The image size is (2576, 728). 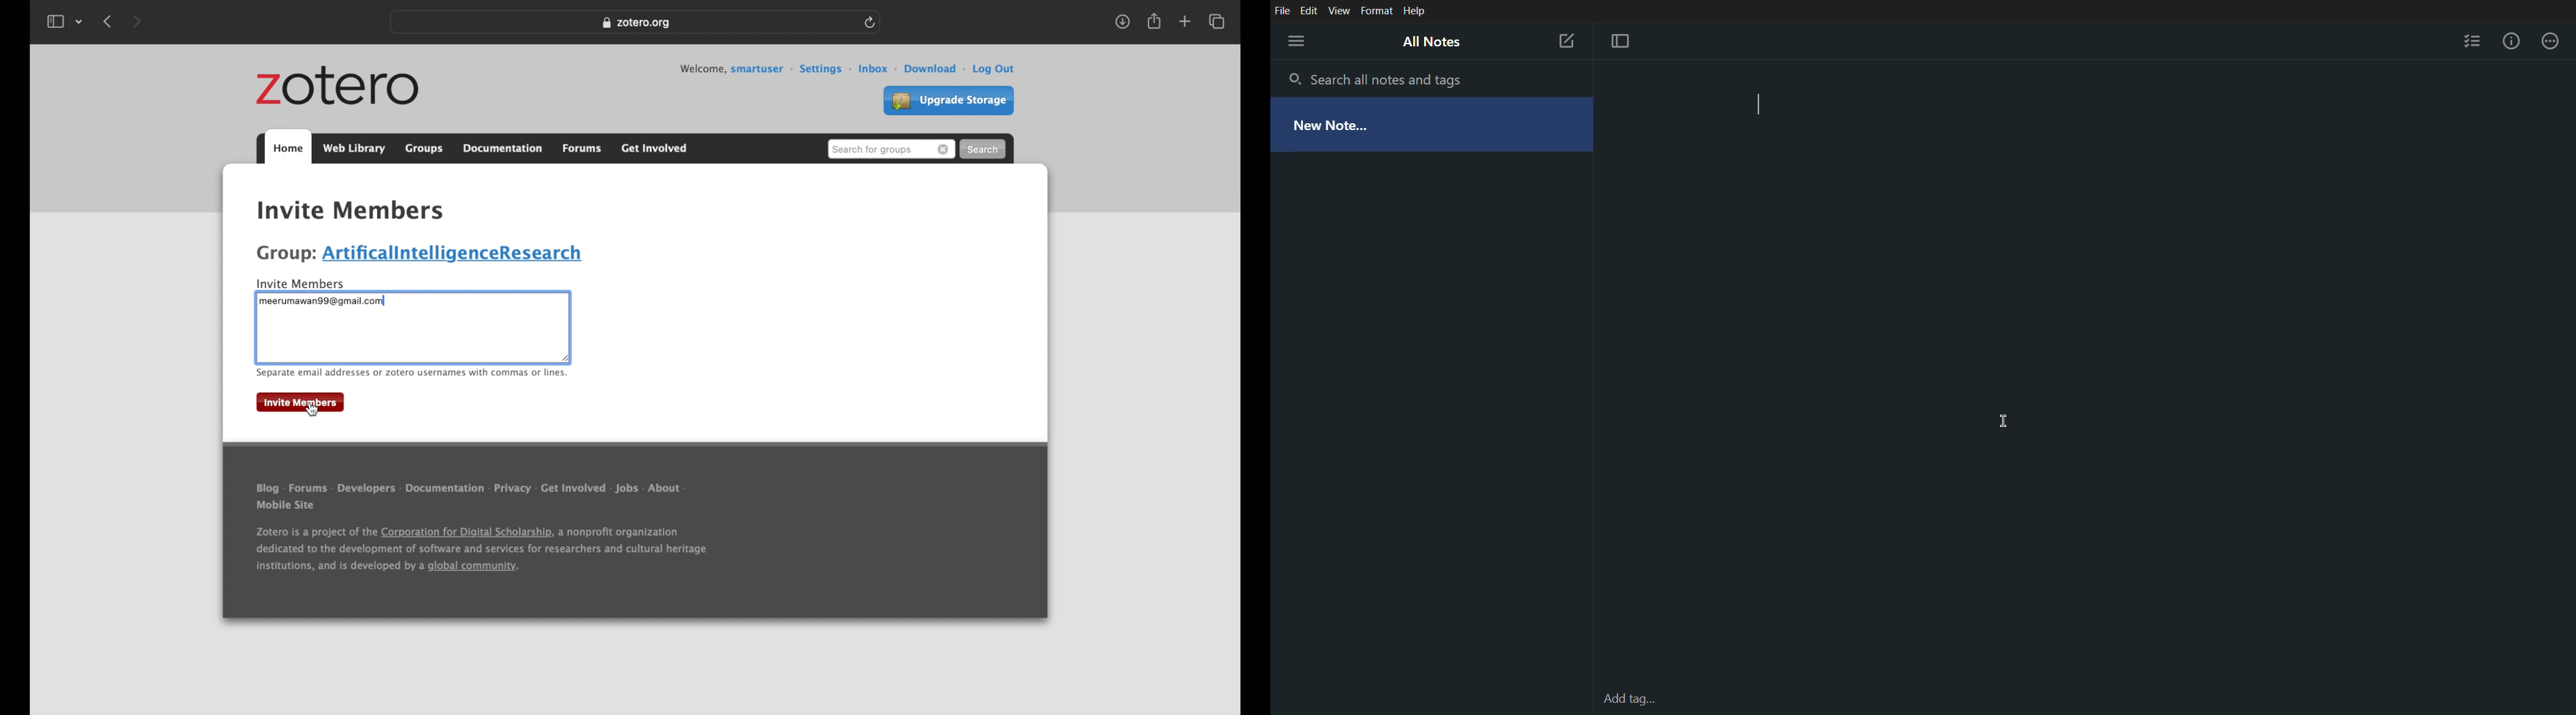 What do you see at coordinates (411, 374) in the screenshot?
I see `separate email addresses or zotero usernames with commas or lines` at bounding box center [411, 374].